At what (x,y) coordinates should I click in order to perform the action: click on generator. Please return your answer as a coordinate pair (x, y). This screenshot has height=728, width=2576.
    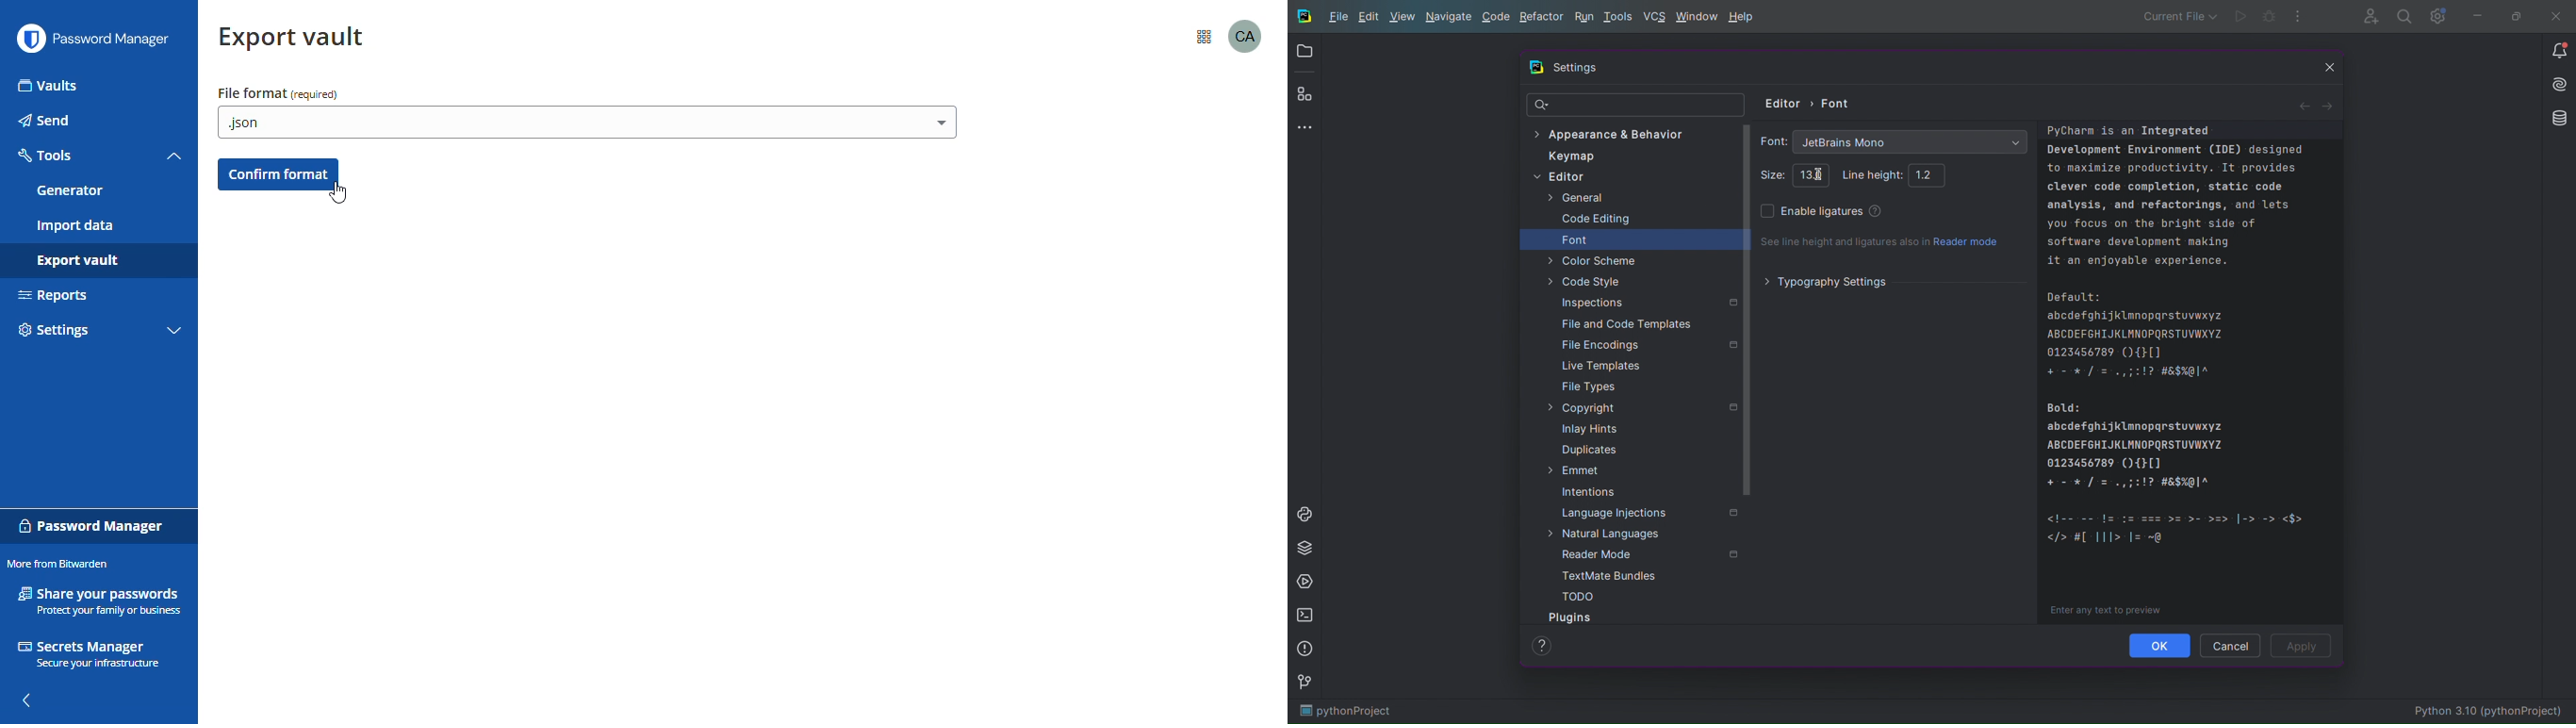
    Looking at the image, I should click on (70, 190).